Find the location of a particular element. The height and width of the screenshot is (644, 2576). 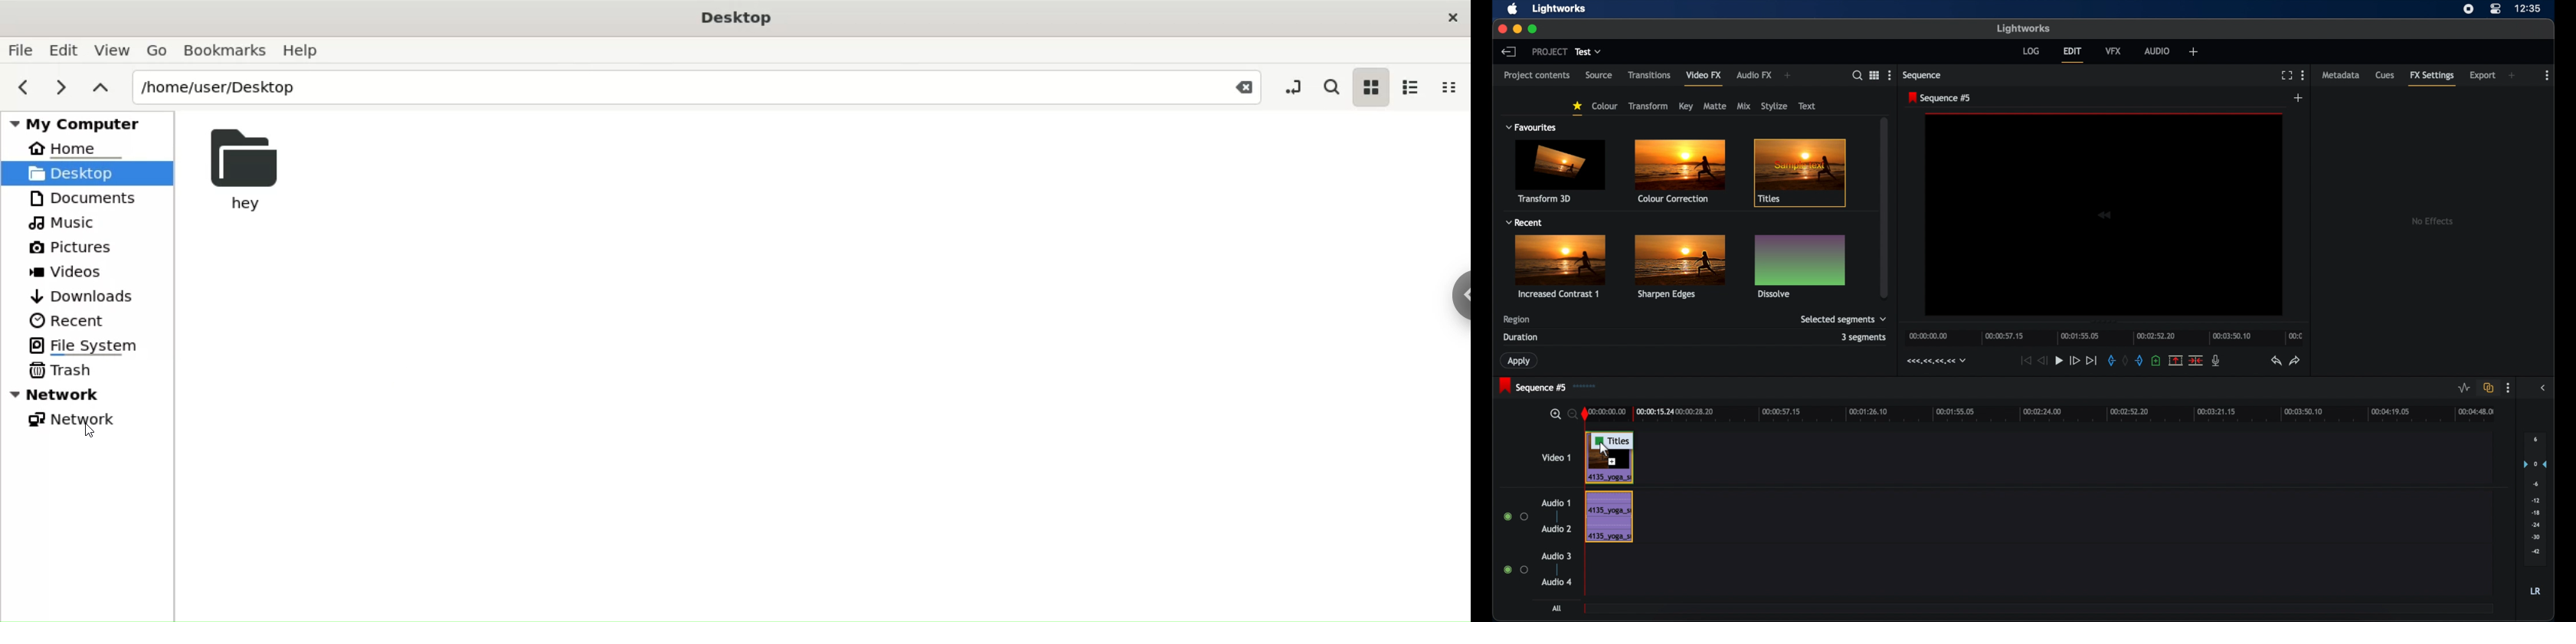

sidebar is located at coordinates (1459, 296).